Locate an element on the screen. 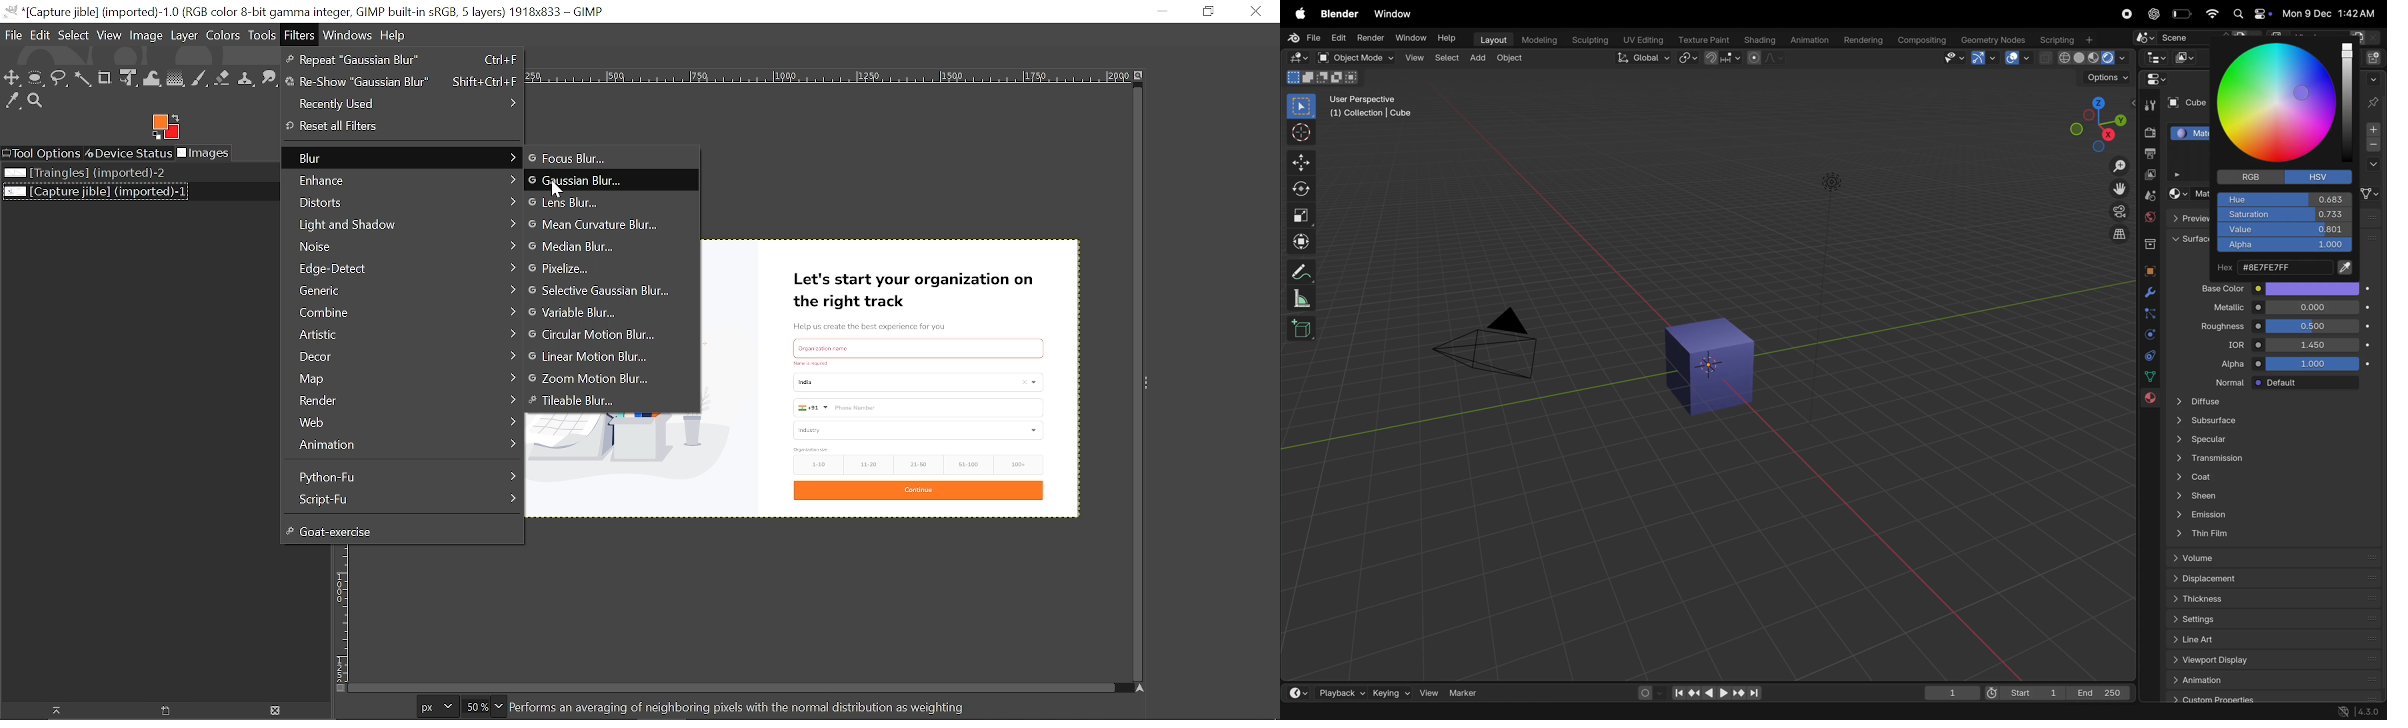 This screenshot has height=728, width=2408. Enhance is located at coordinates (401, 179).